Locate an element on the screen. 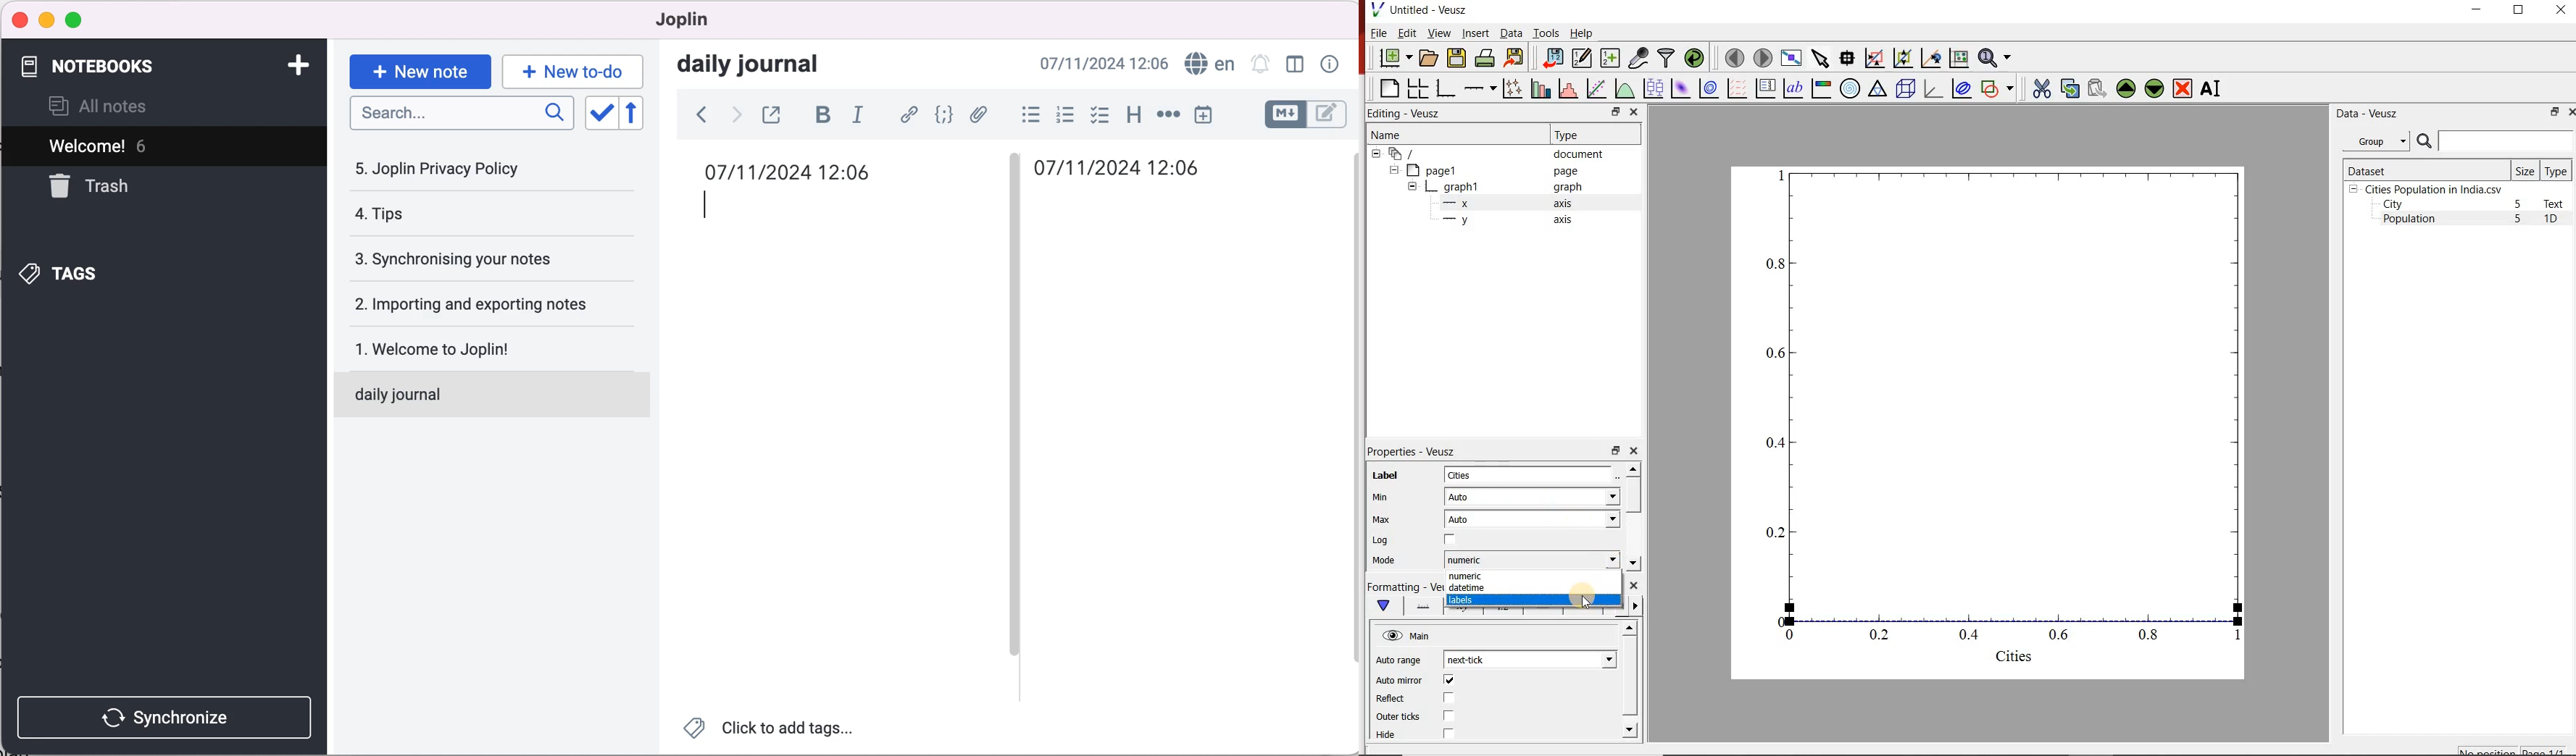 This screenshot has width=2576, height=756. move to the next page is located at coordinates (1762, 57).